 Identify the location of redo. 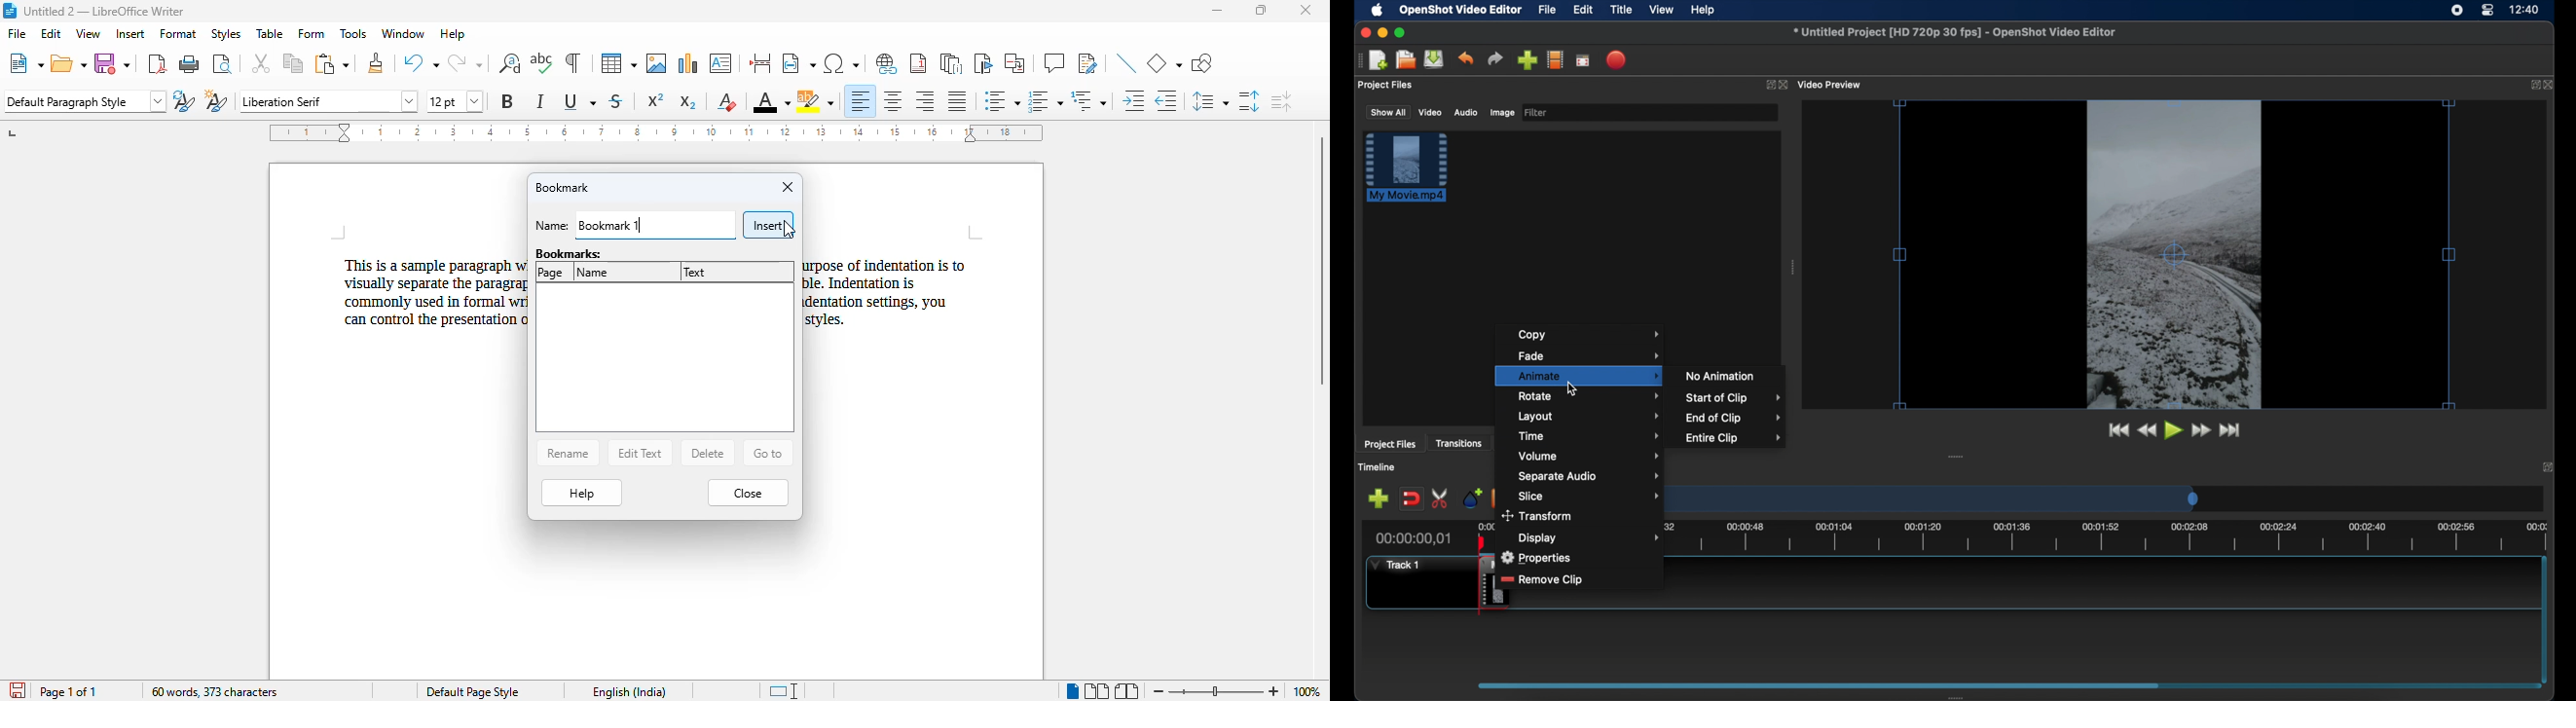
(1495, 59).